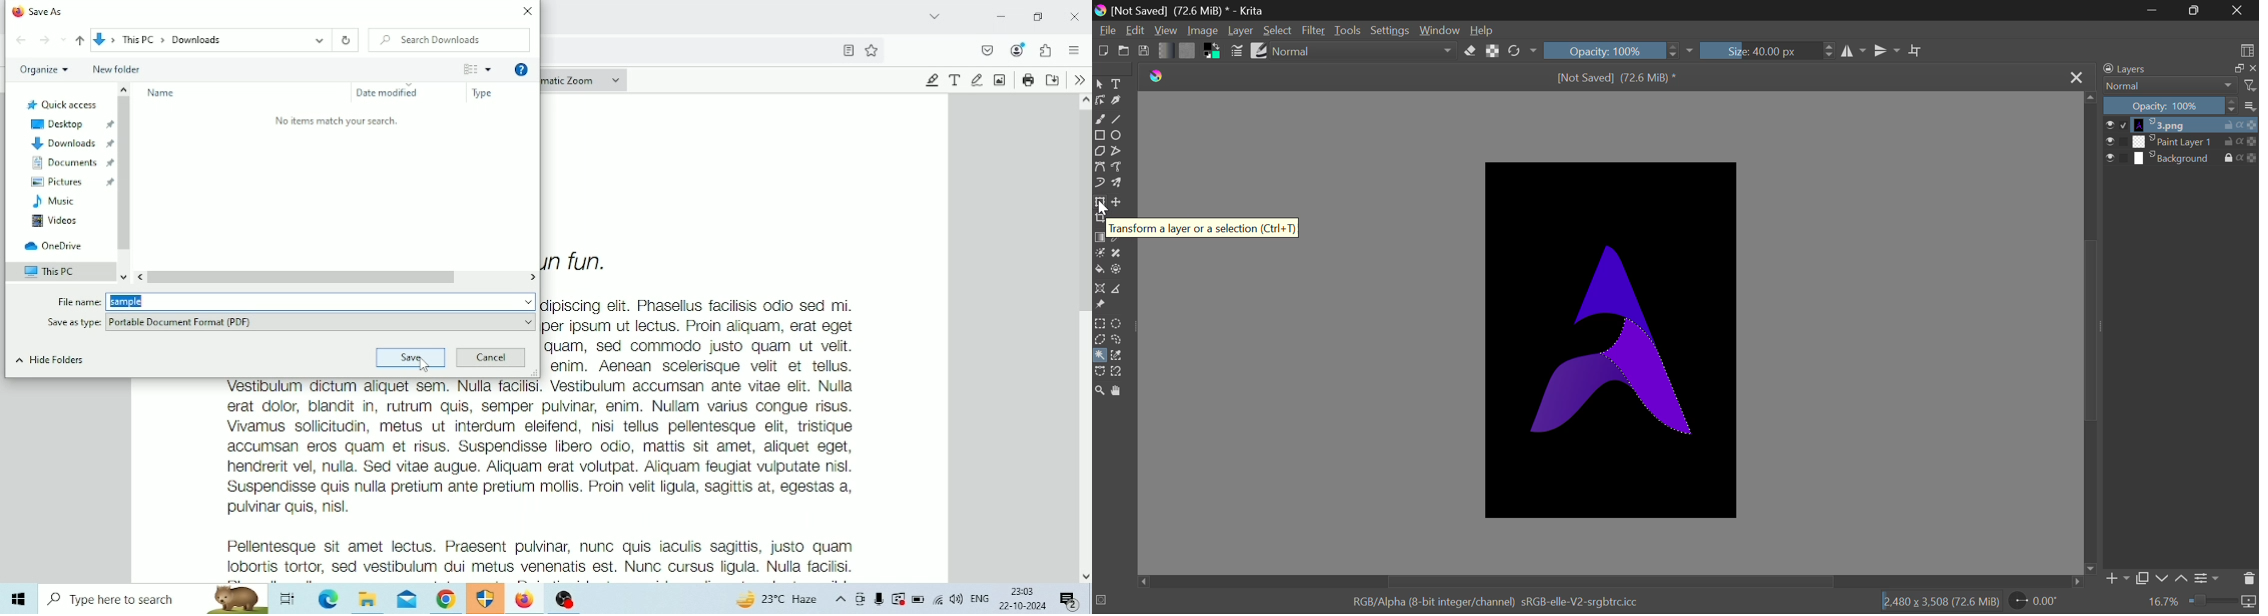 This screenshot has width=2268, height=616. I want to click on actions, so click(2241, 125).